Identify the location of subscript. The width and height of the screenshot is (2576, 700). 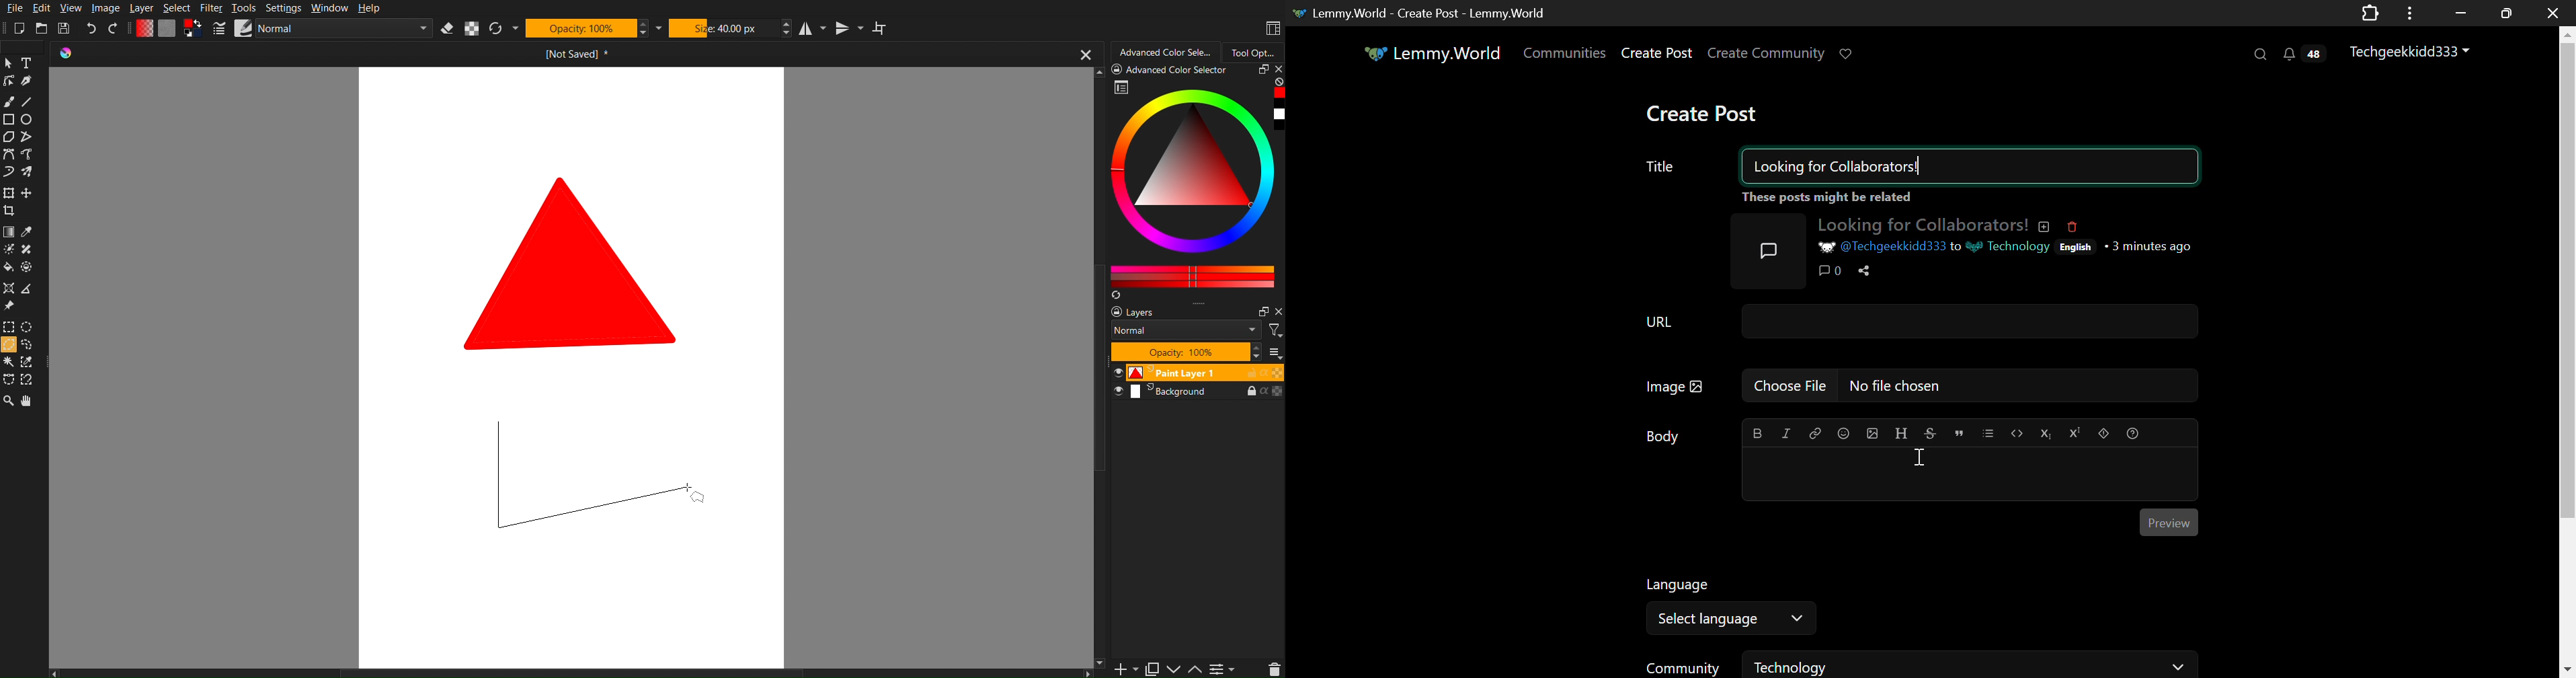
(2047, 433).